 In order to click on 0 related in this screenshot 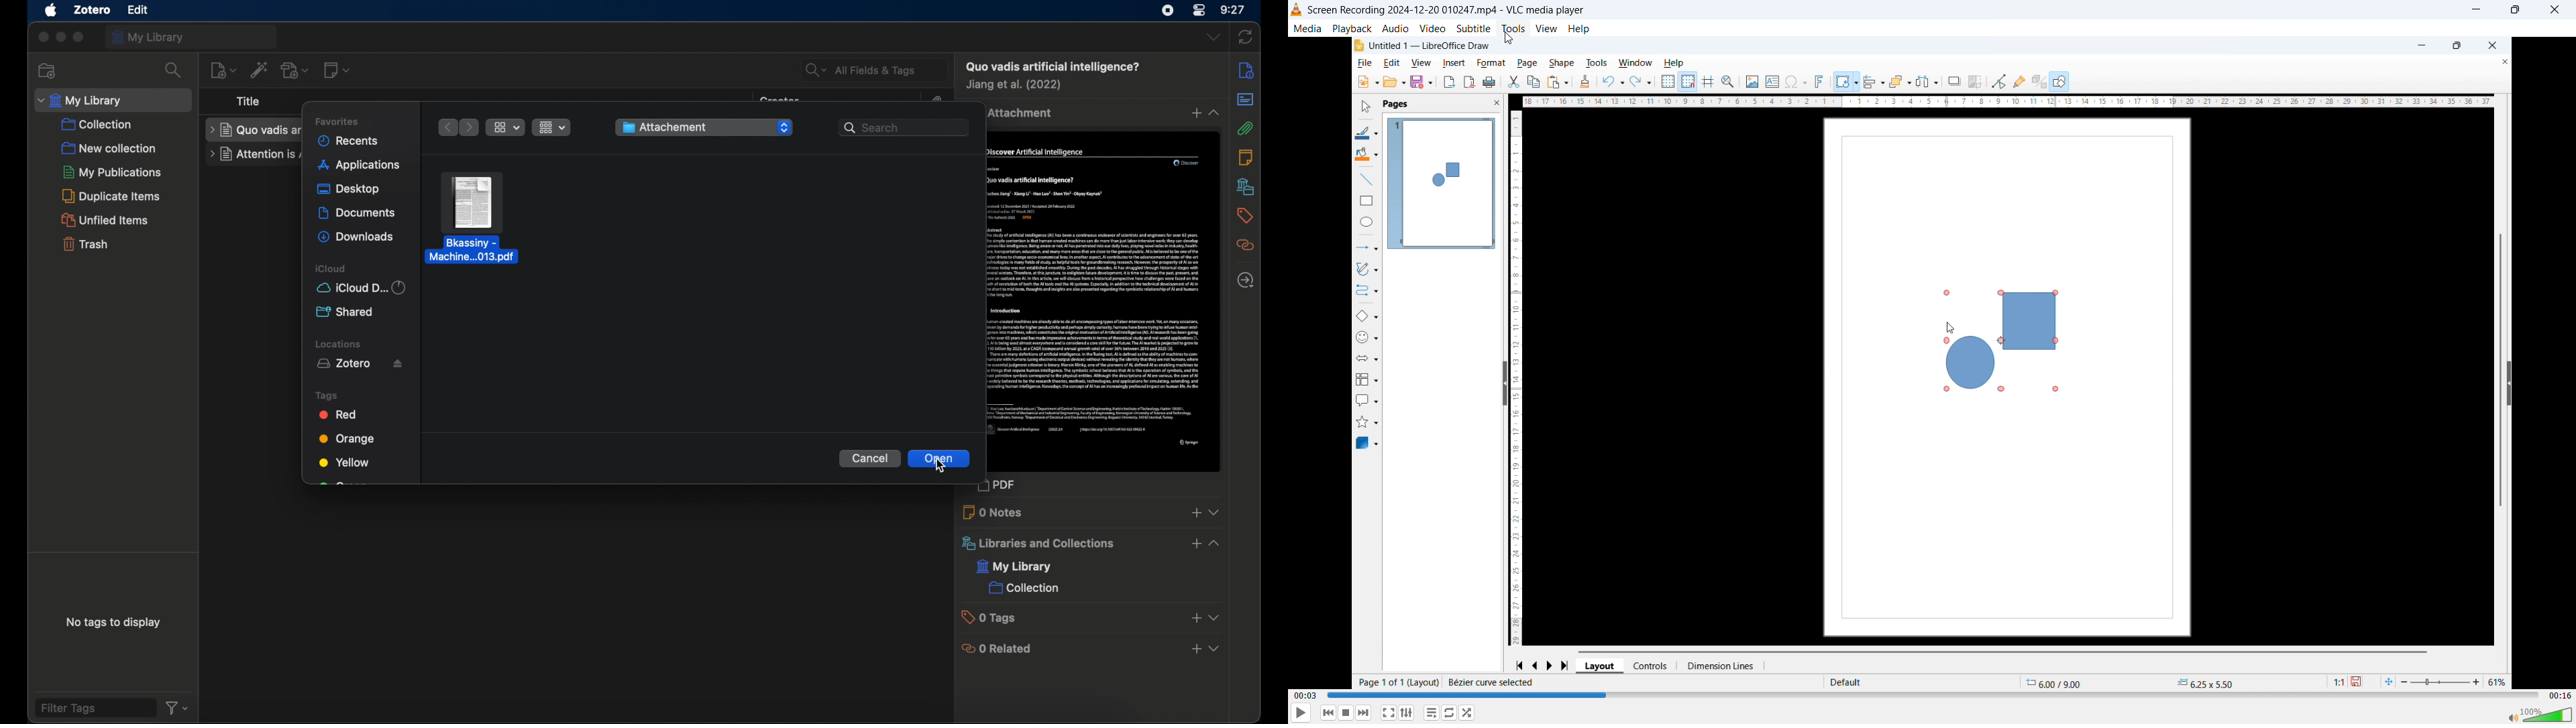, I will do `click(998, 648)`.